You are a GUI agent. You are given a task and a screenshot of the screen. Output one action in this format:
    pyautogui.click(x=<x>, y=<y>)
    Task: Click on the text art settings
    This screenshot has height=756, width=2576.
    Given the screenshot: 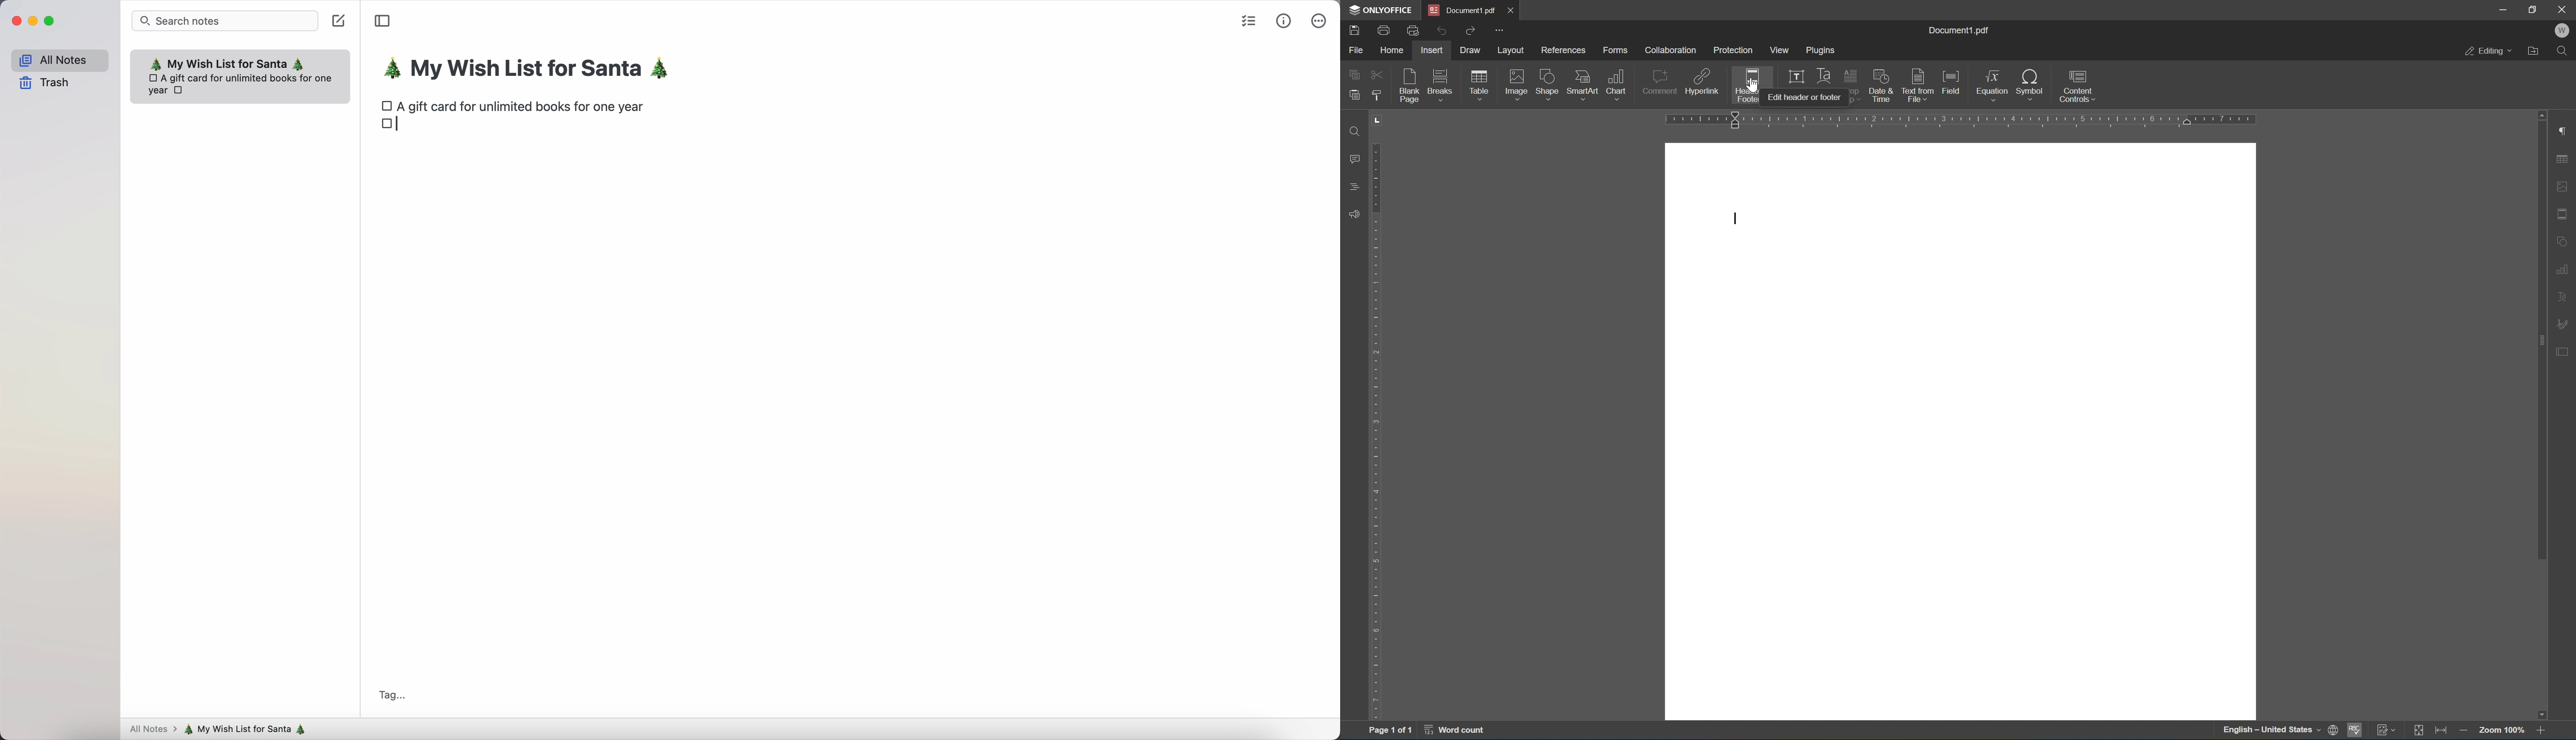 What is the action you would take?
    pyautogui.click(x=2564, y=297)
    